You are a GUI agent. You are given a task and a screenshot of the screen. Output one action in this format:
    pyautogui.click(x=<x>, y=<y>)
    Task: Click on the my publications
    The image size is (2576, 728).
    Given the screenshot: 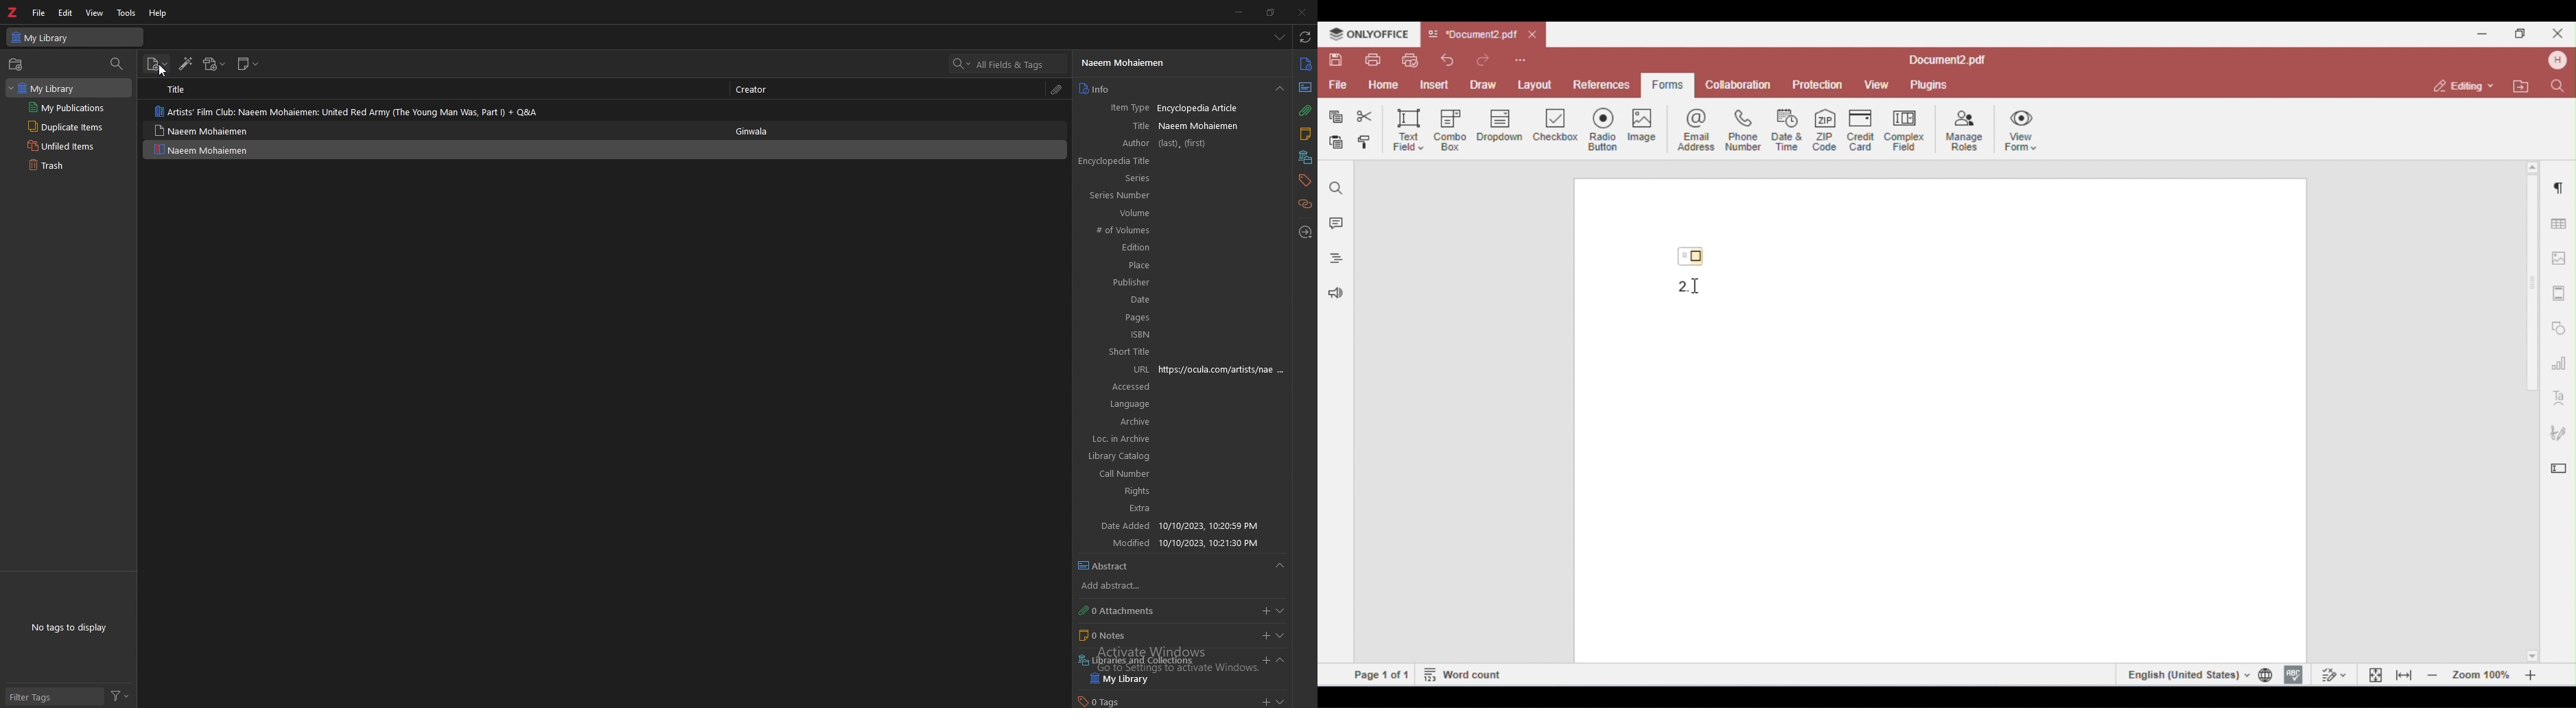 What is the action you would take?
    pyautogui.click(x=67, y=108)
    